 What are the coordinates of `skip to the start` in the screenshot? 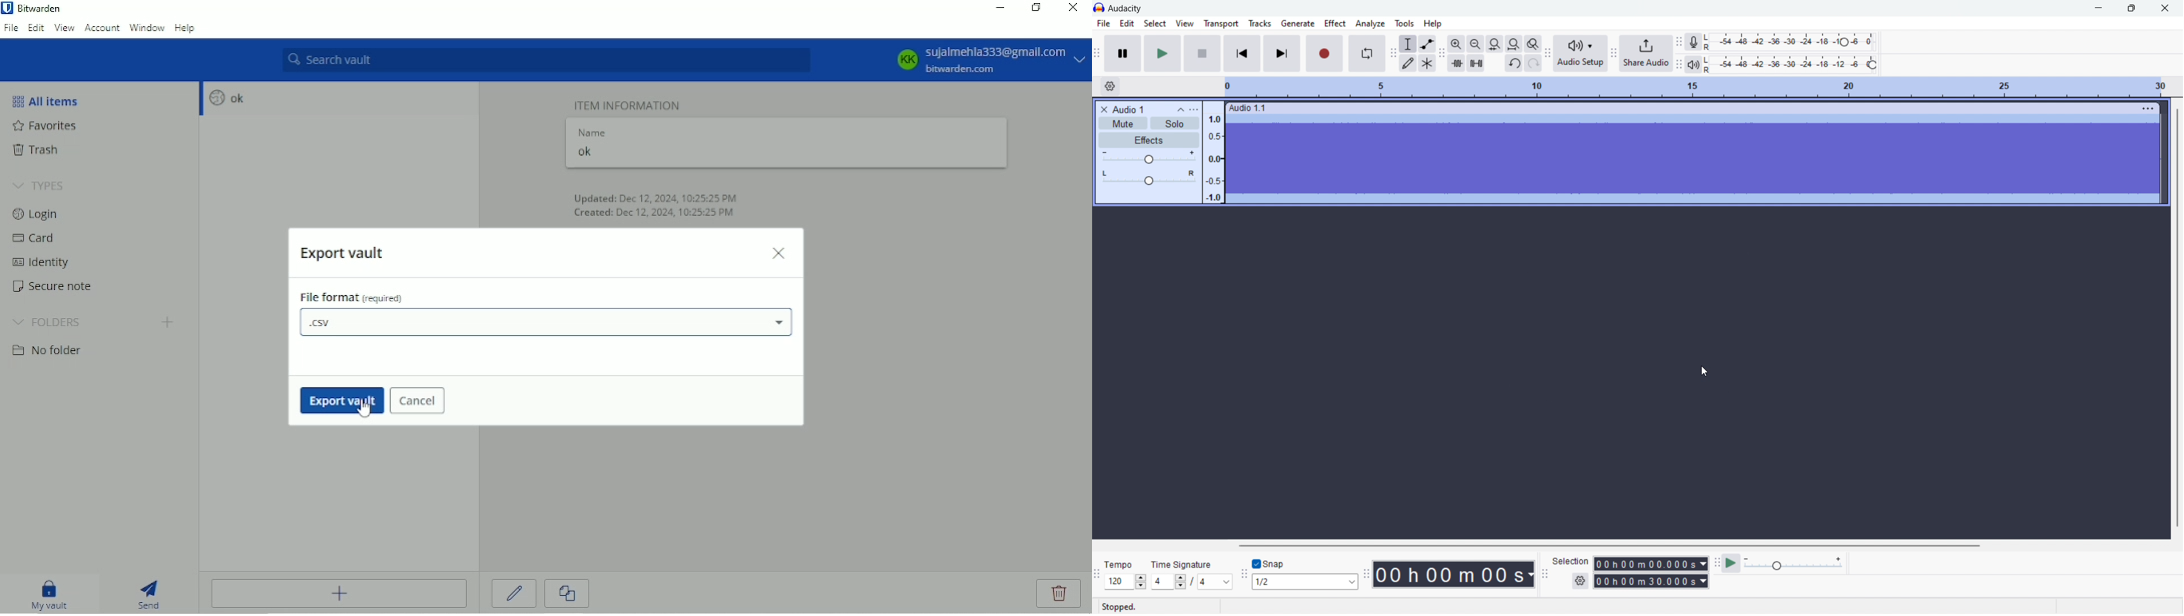 It's located at (1242, 53).